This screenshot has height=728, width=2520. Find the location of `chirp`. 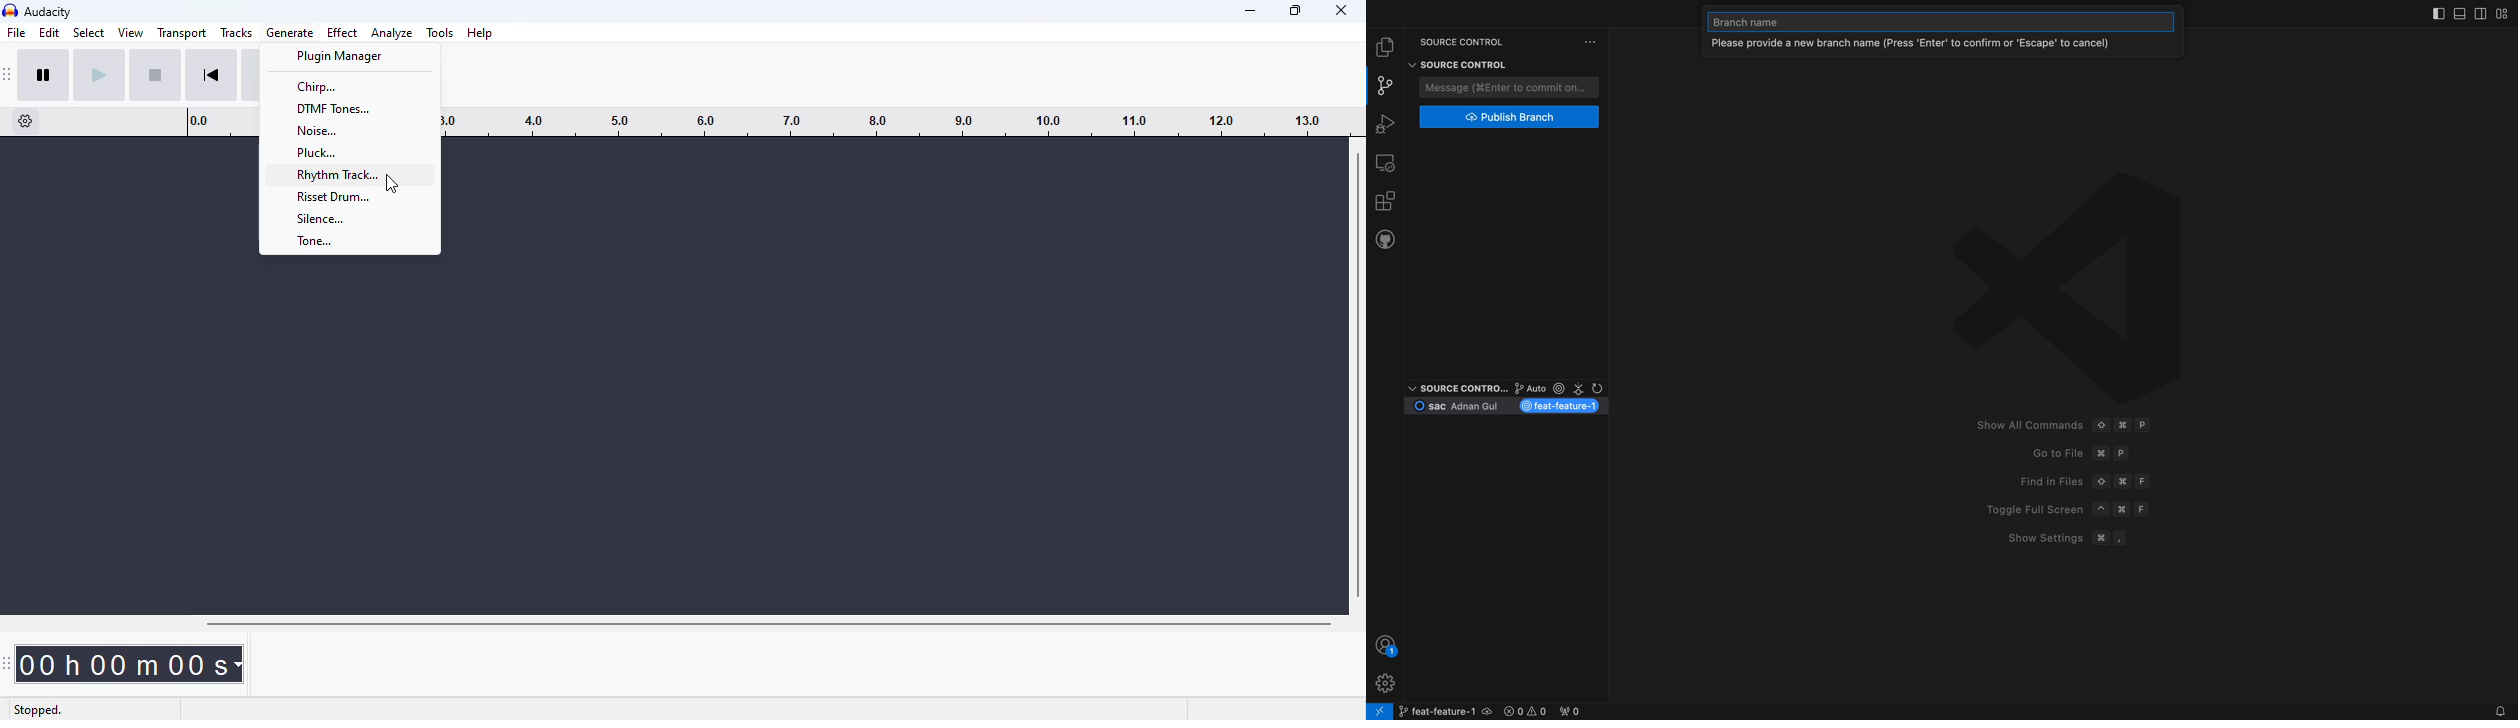

chirp is located at coordinates (347, 87).